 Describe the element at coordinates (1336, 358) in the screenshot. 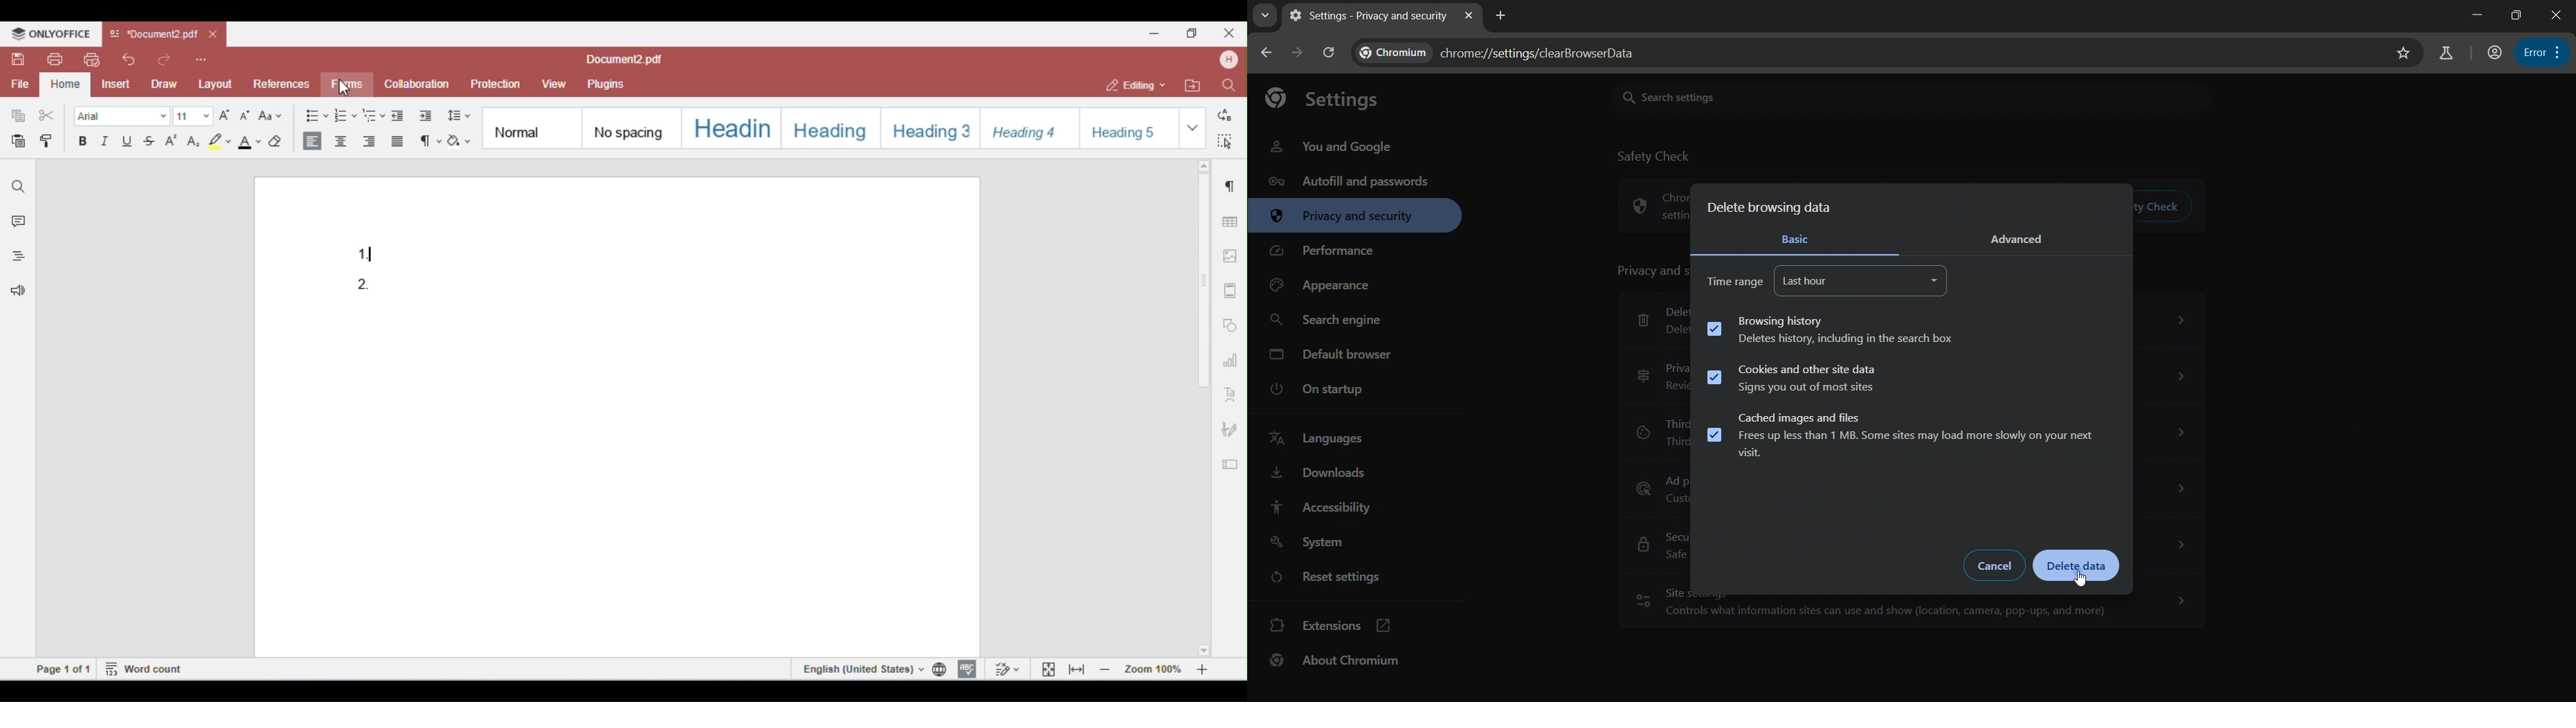

I see `default browser` at that location.